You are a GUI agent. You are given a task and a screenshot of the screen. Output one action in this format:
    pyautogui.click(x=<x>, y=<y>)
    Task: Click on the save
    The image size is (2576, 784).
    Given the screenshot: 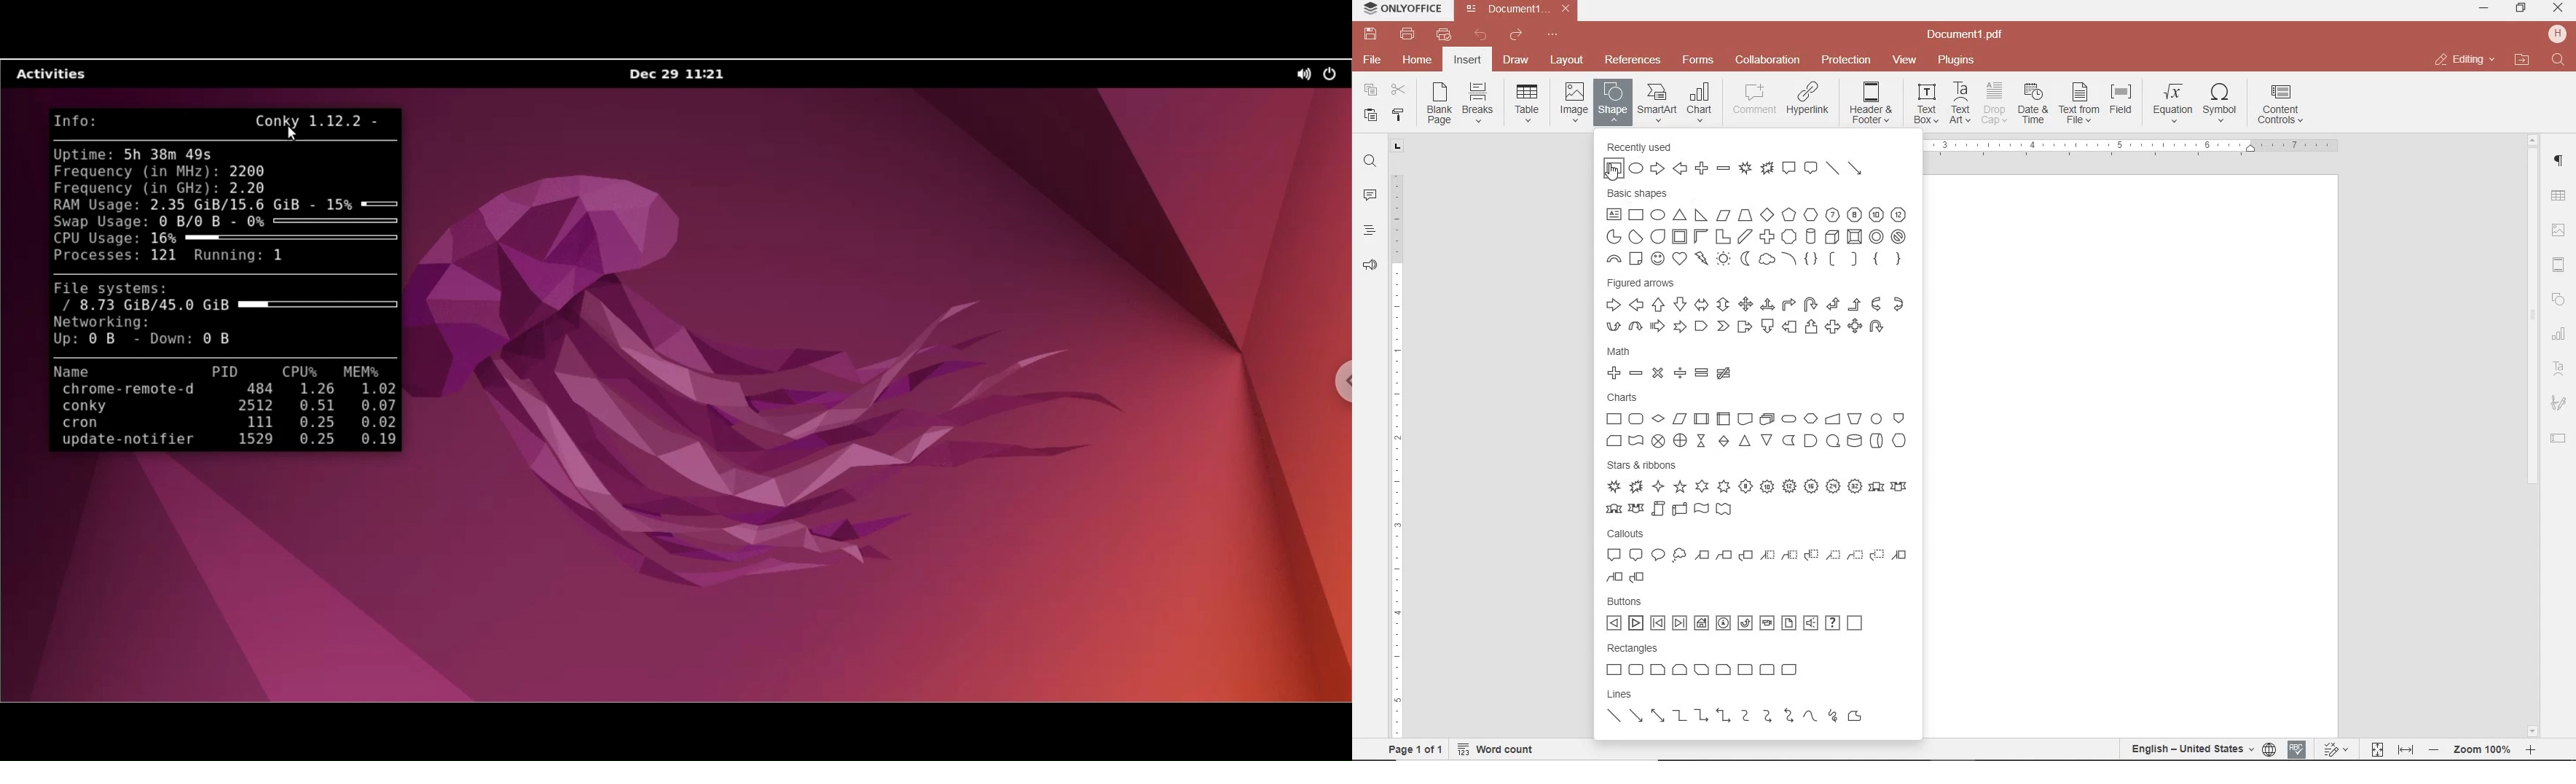 What is the action you would take?
    pyautogui.click(x=1369, y=34)
    